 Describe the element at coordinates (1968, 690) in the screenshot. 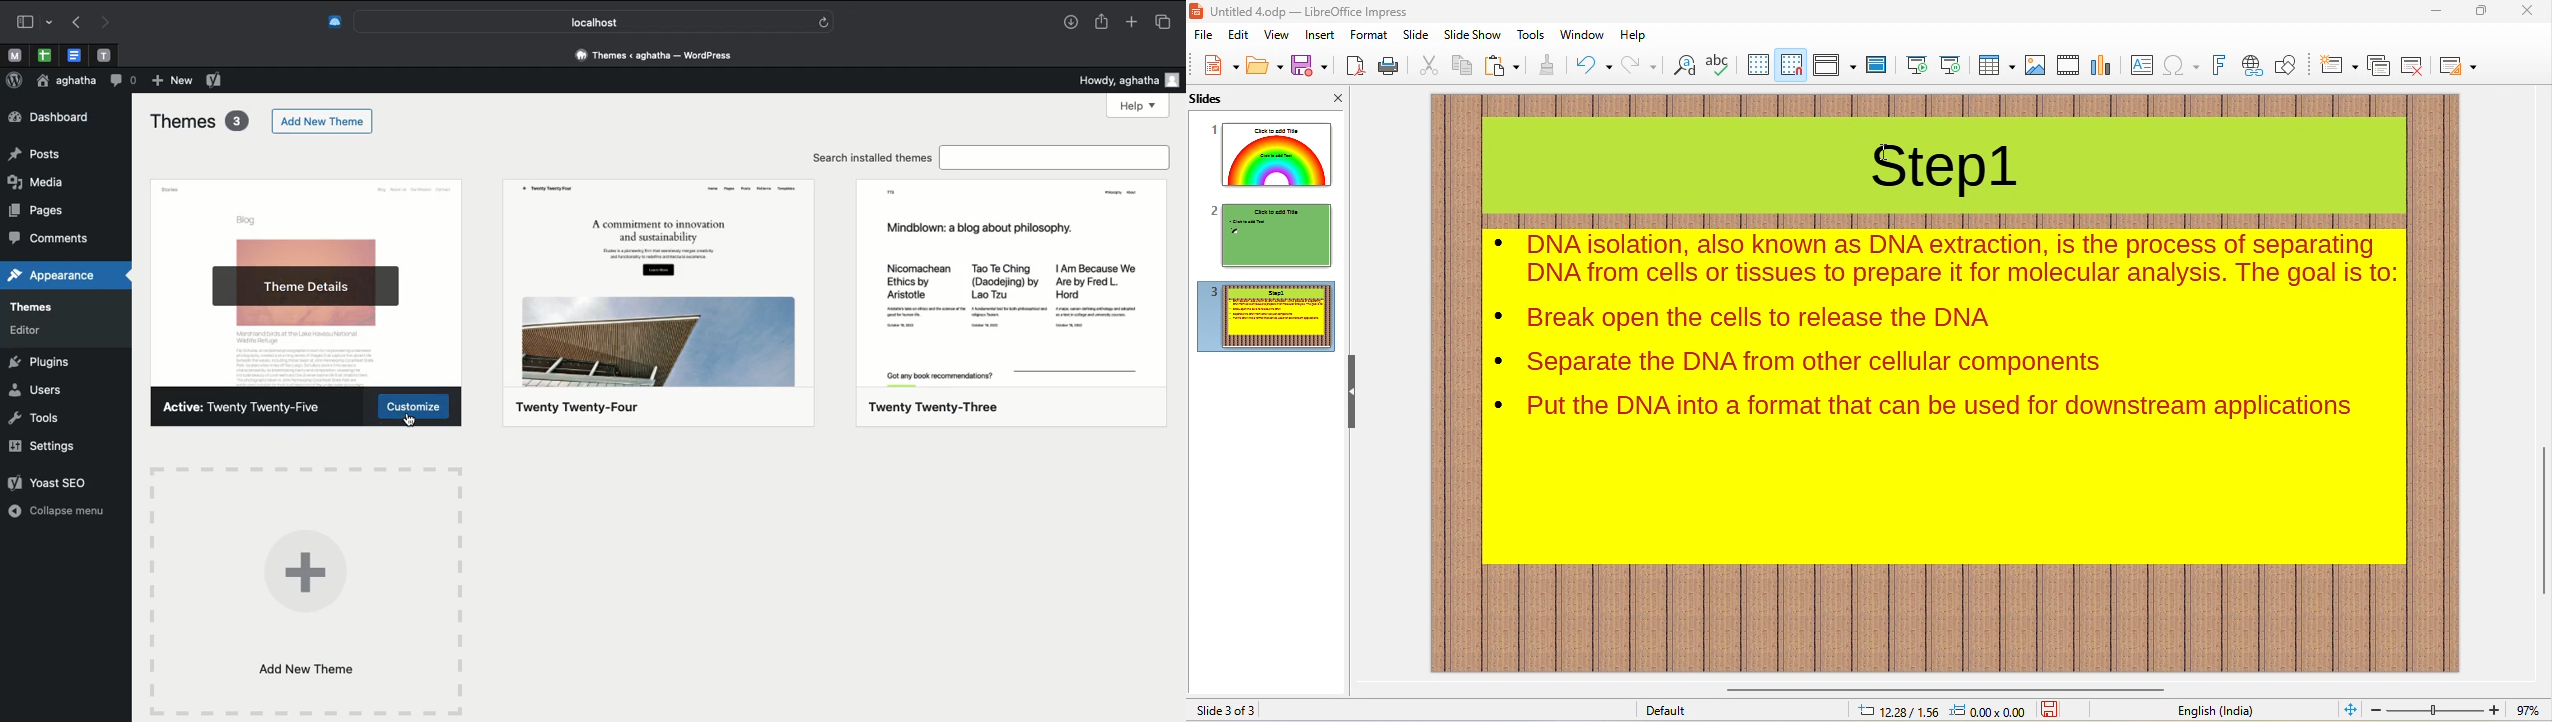

I see `horizontal scroll` at that location.